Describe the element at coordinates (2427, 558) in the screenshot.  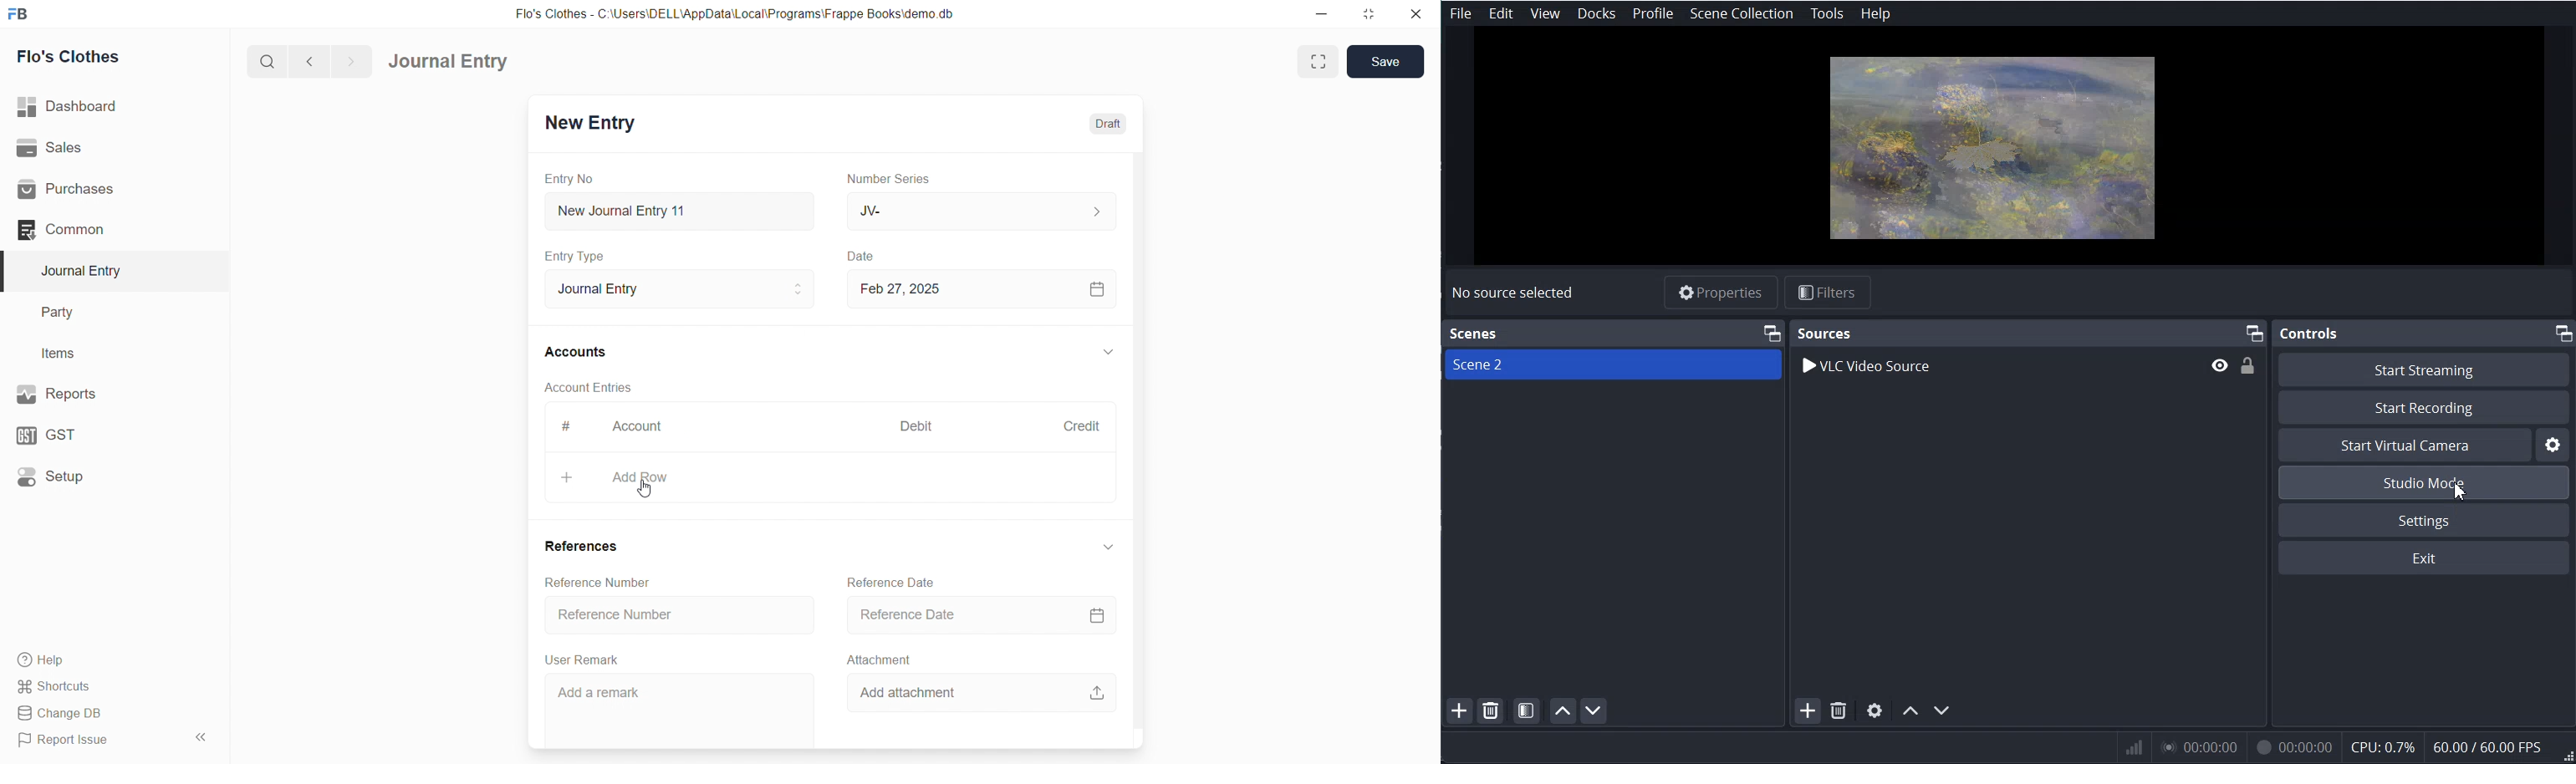
I see `Exit` at that location.